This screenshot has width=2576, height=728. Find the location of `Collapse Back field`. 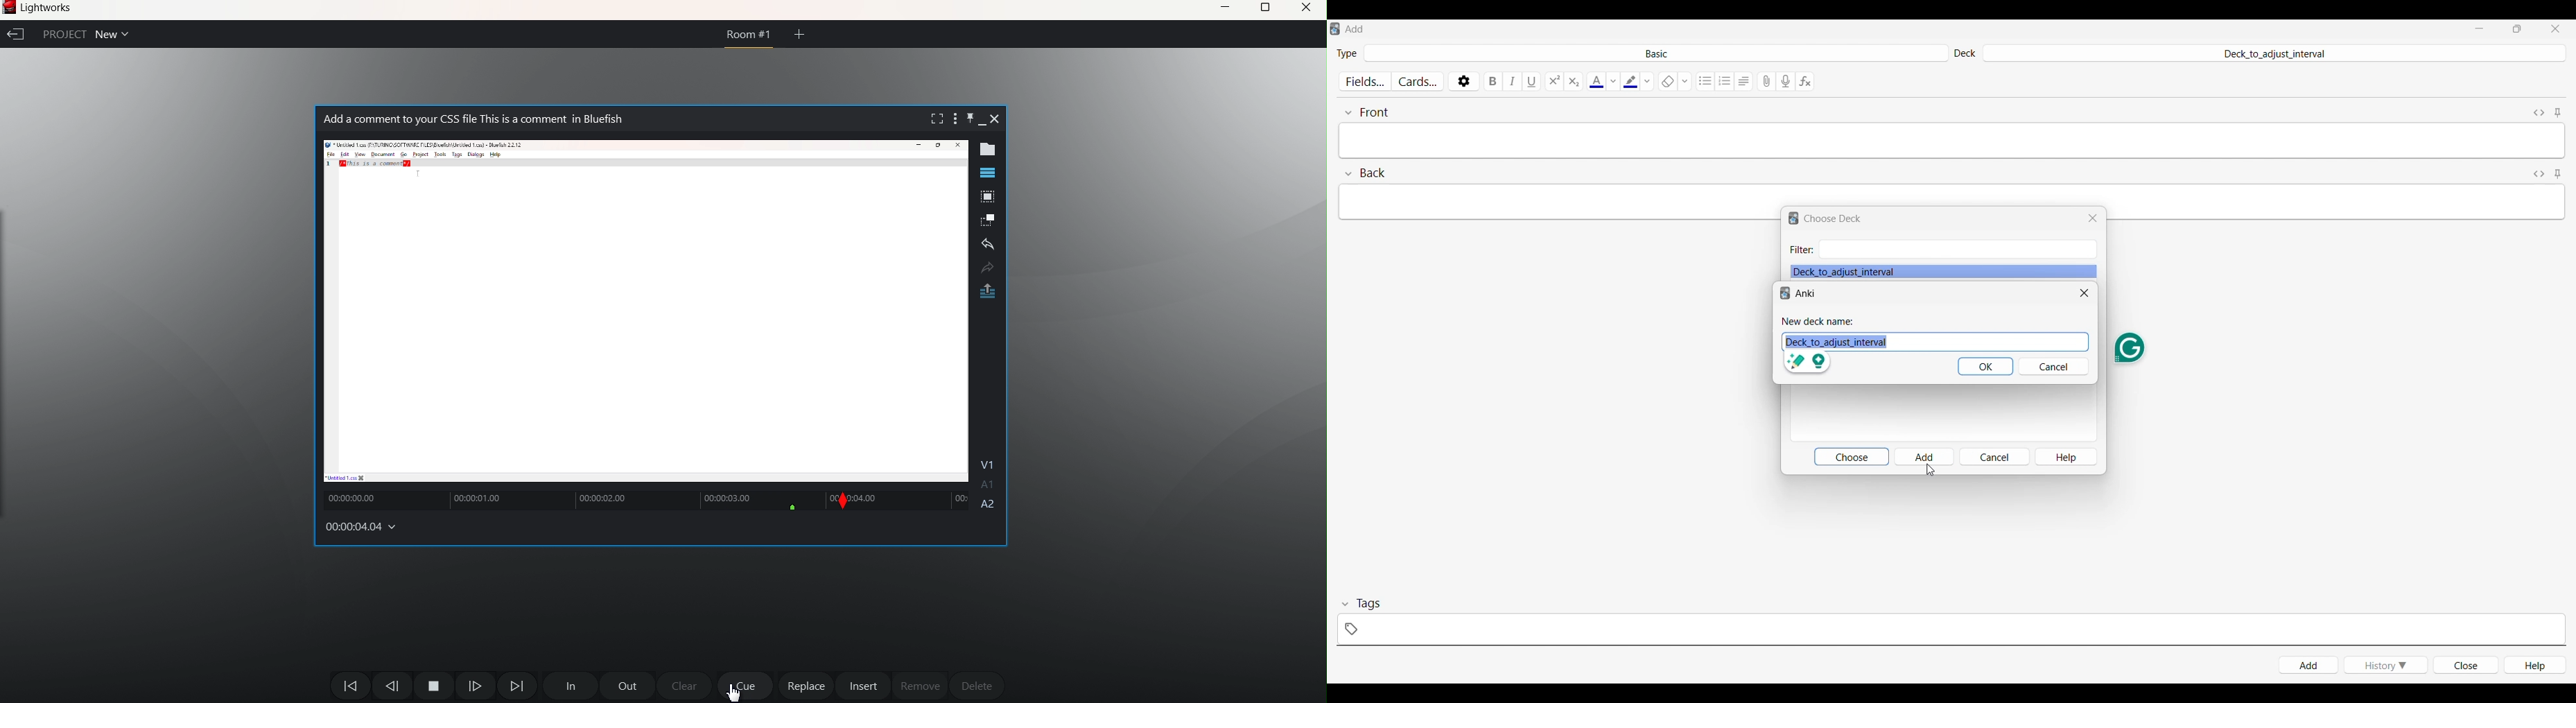

Collapse Back field is located at coordinates (1366, 173).